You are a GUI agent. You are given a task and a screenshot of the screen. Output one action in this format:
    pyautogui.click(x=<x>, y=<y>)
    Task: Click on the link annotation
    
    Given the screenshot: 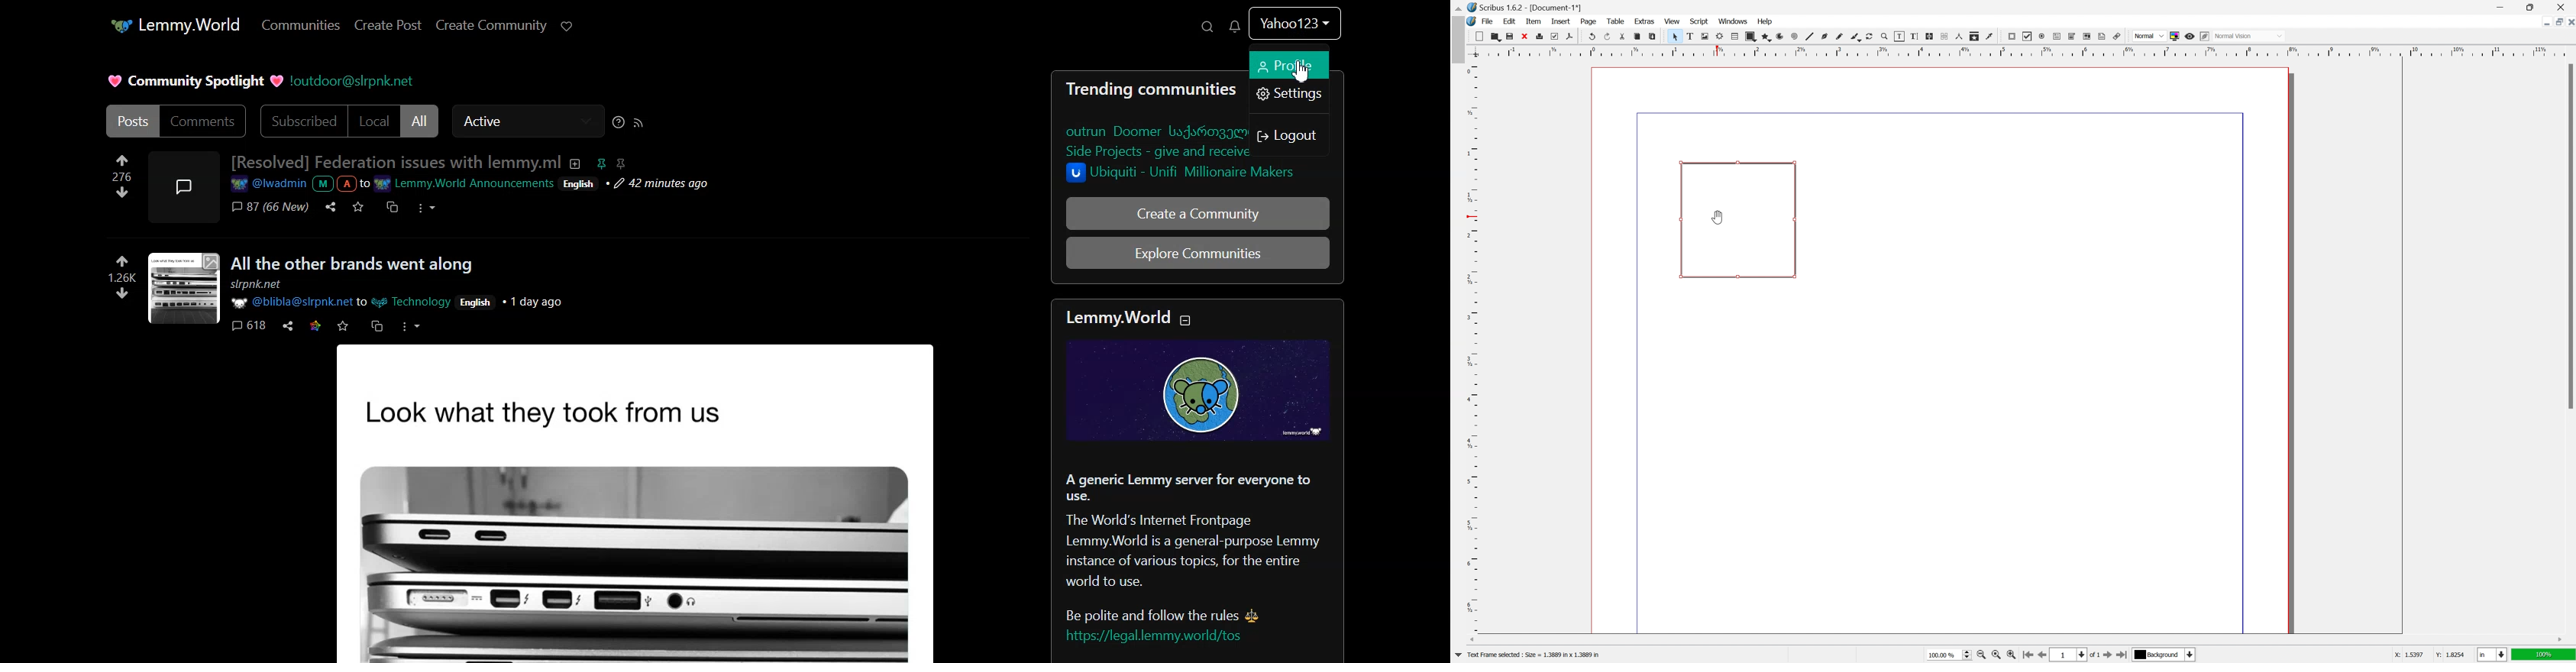 What is the action you would take?
    pyautogui.click(x=2118, y=36)
    